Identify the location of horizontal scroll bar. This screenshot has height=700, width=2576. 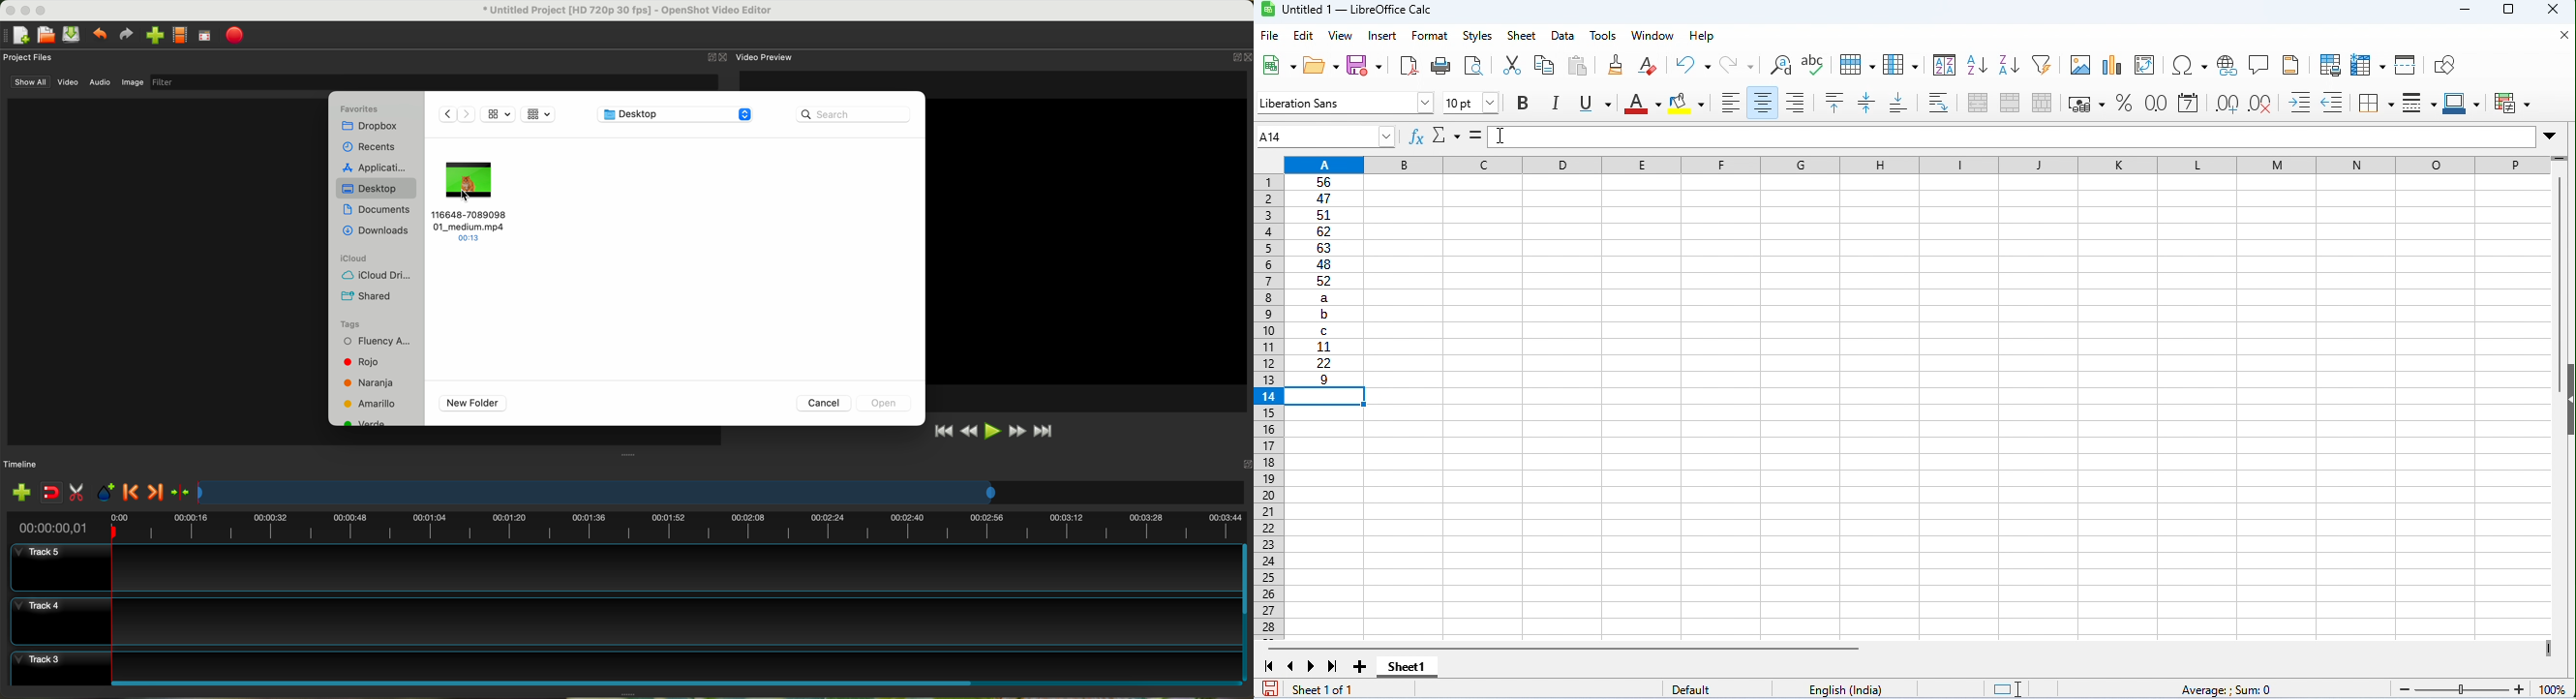
(1564, 649).